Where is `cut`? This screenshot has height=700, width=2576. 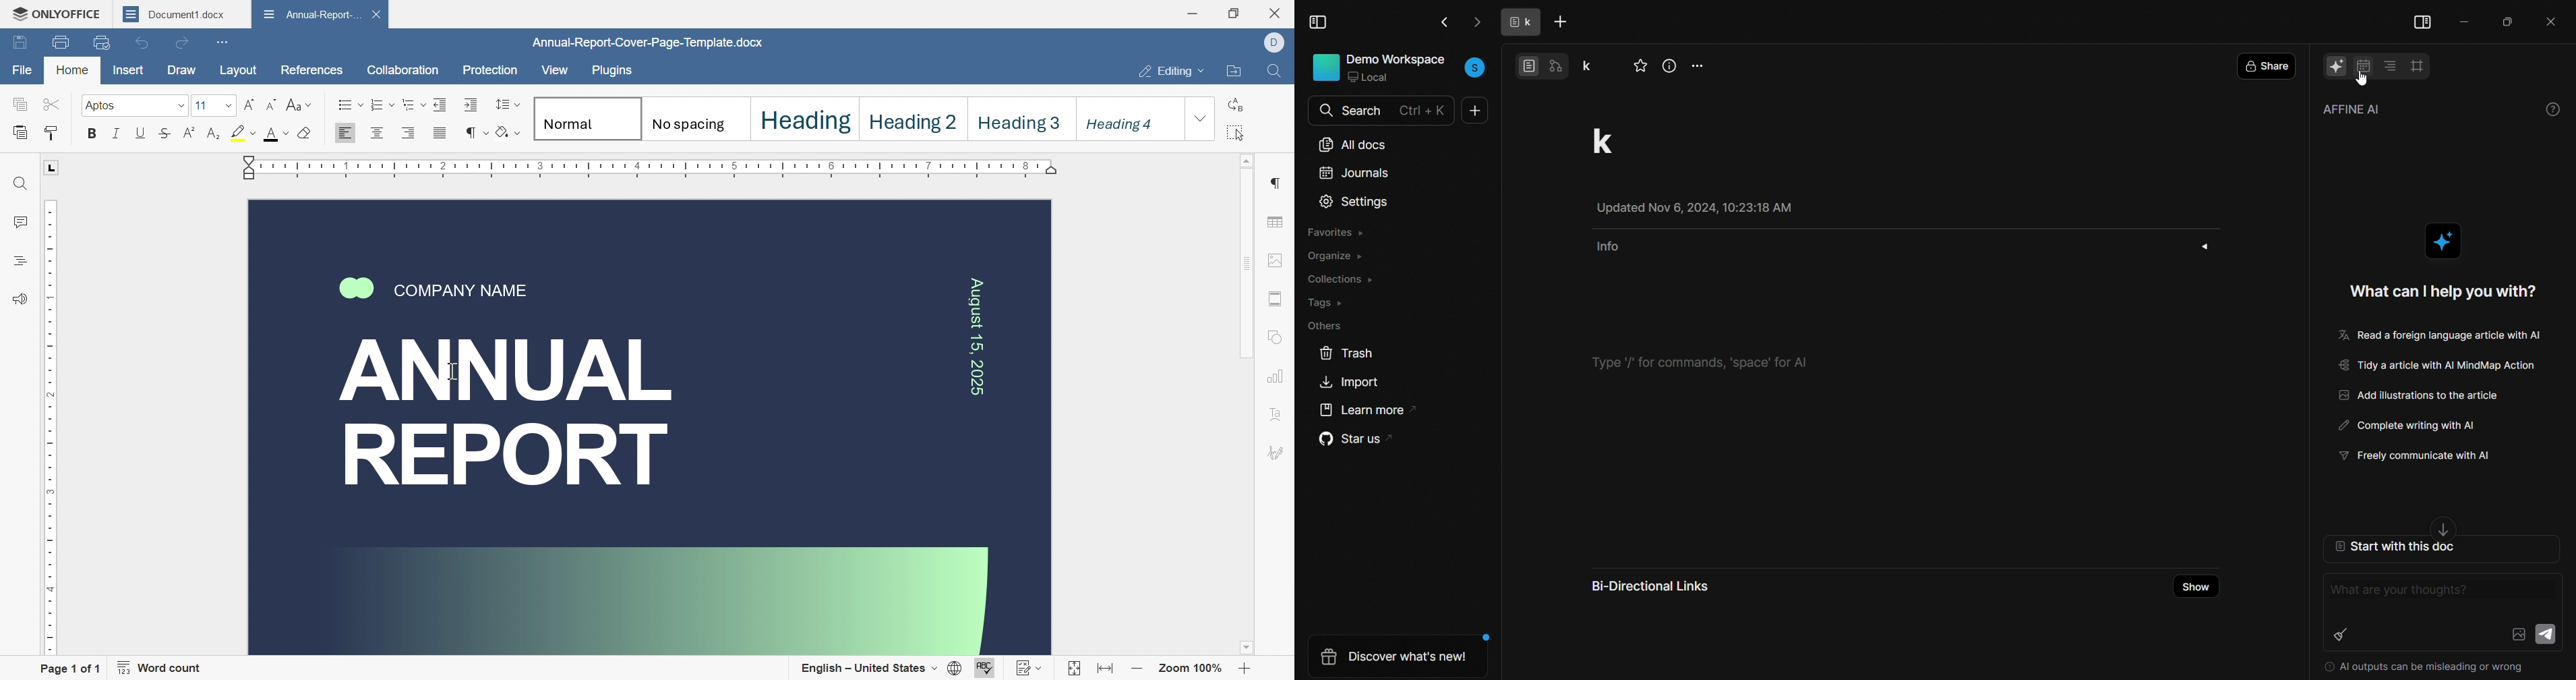
cut is located at coordinates (53, 105).